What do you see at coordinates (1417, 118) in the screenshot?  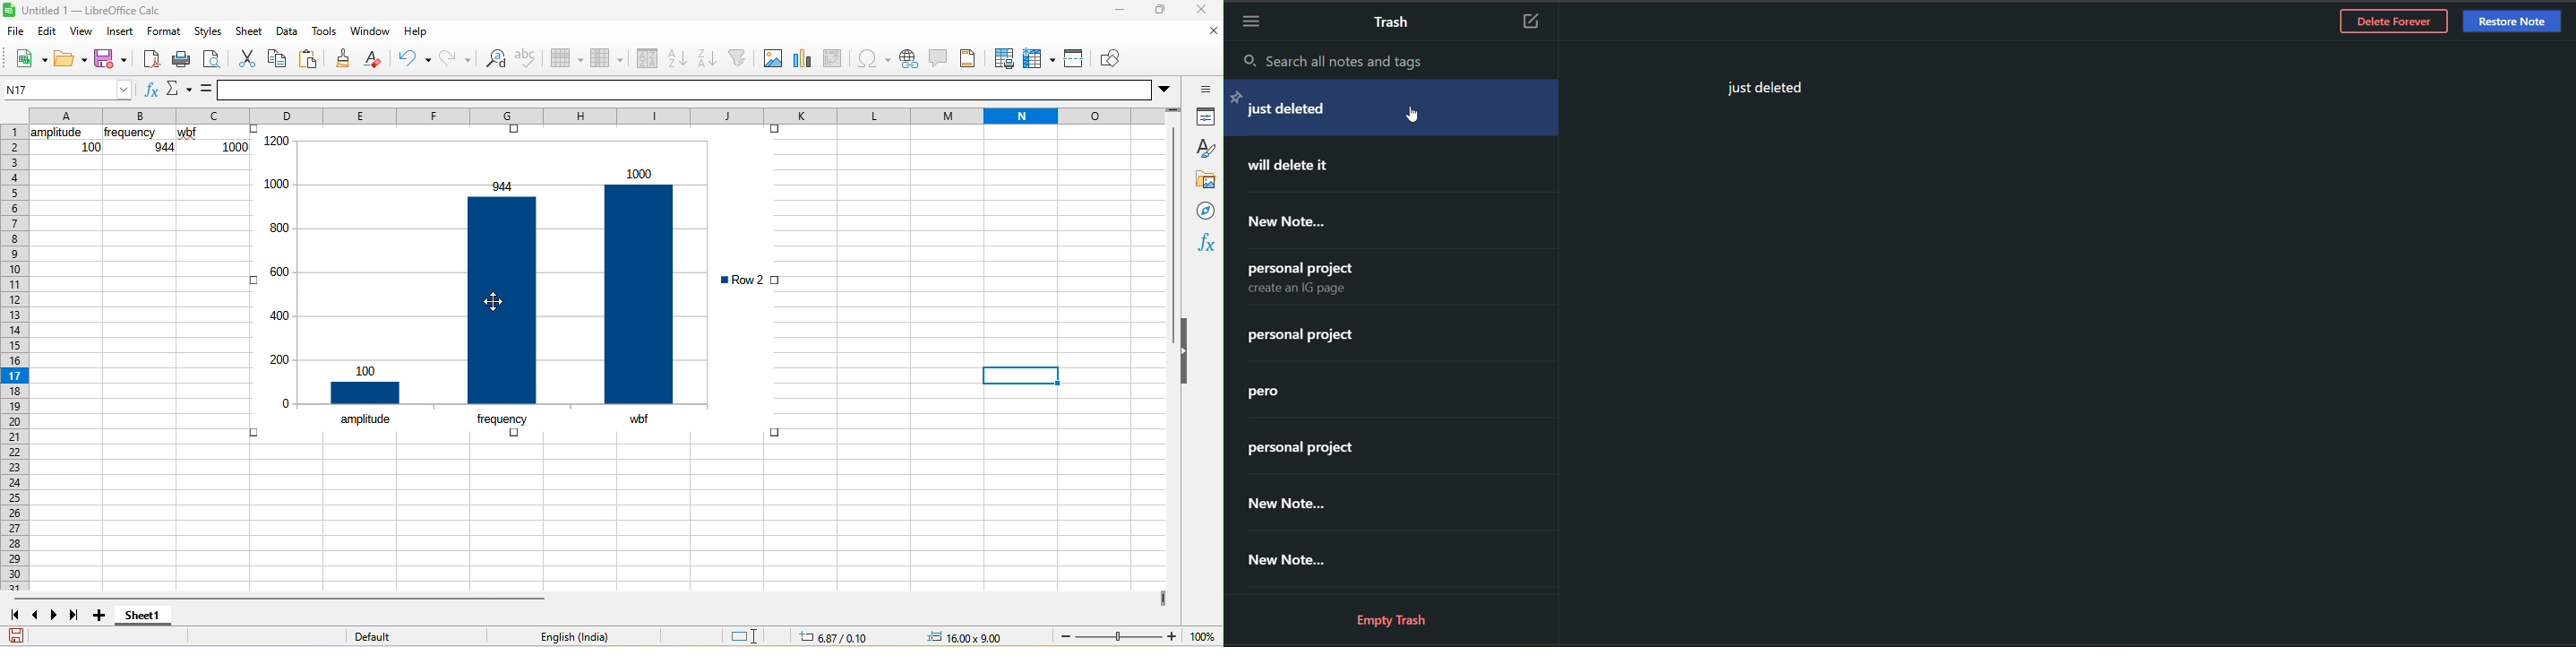 I see `cursor` at bounding box center [1417, 118].